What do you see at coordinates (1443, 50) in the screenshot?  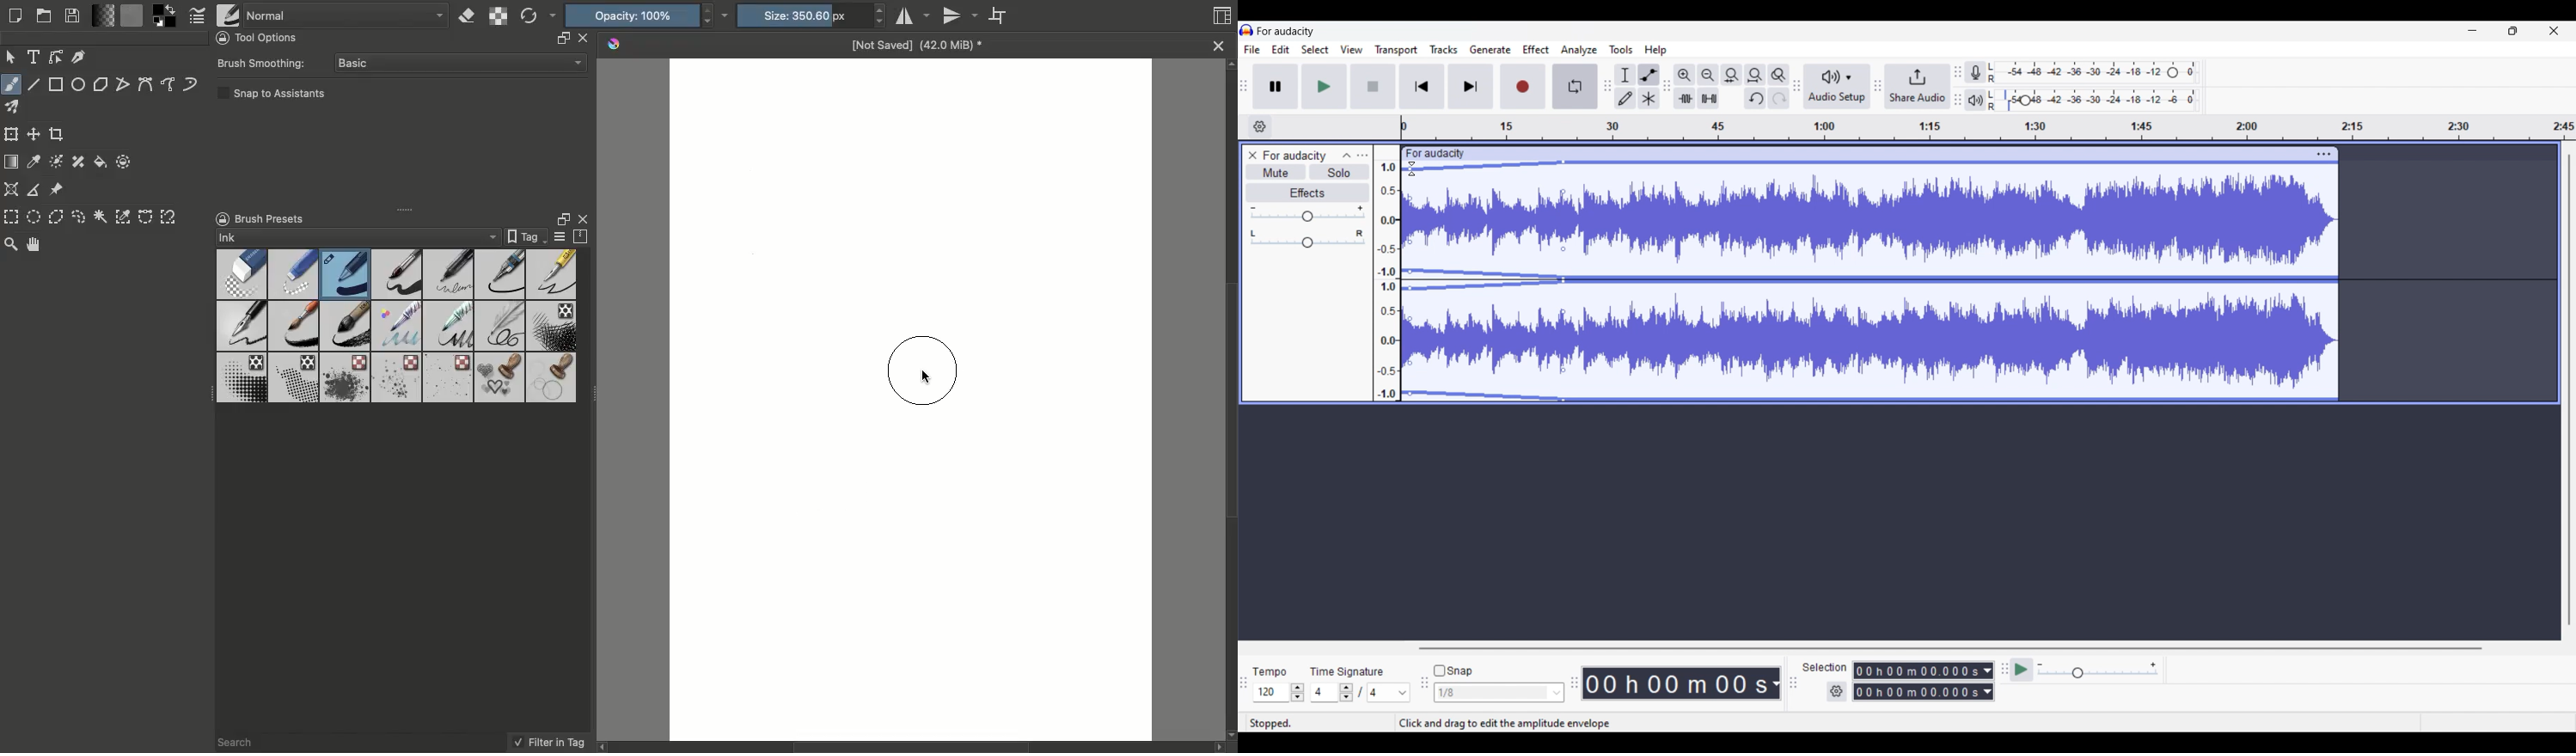 I see `Tracks` at bounding box center [1443, 50].